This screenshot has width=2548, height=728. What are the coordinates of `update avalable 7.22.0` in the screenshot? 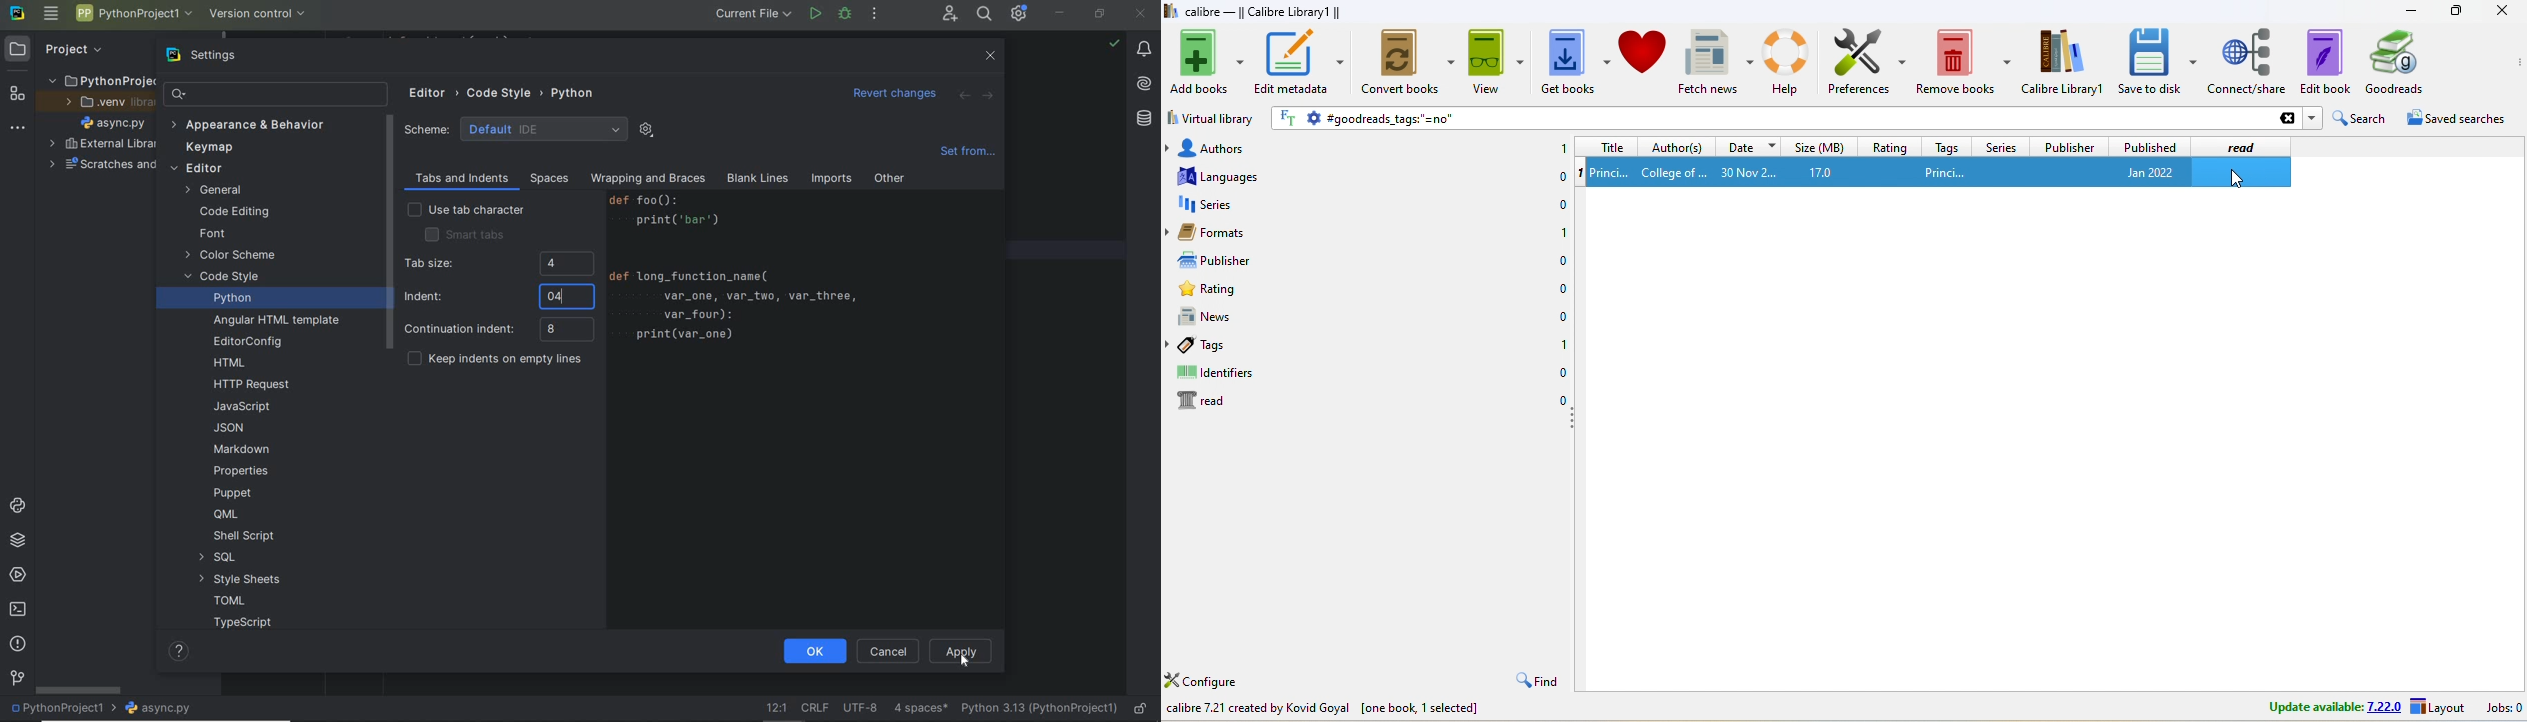 It's located at (2329, 707).